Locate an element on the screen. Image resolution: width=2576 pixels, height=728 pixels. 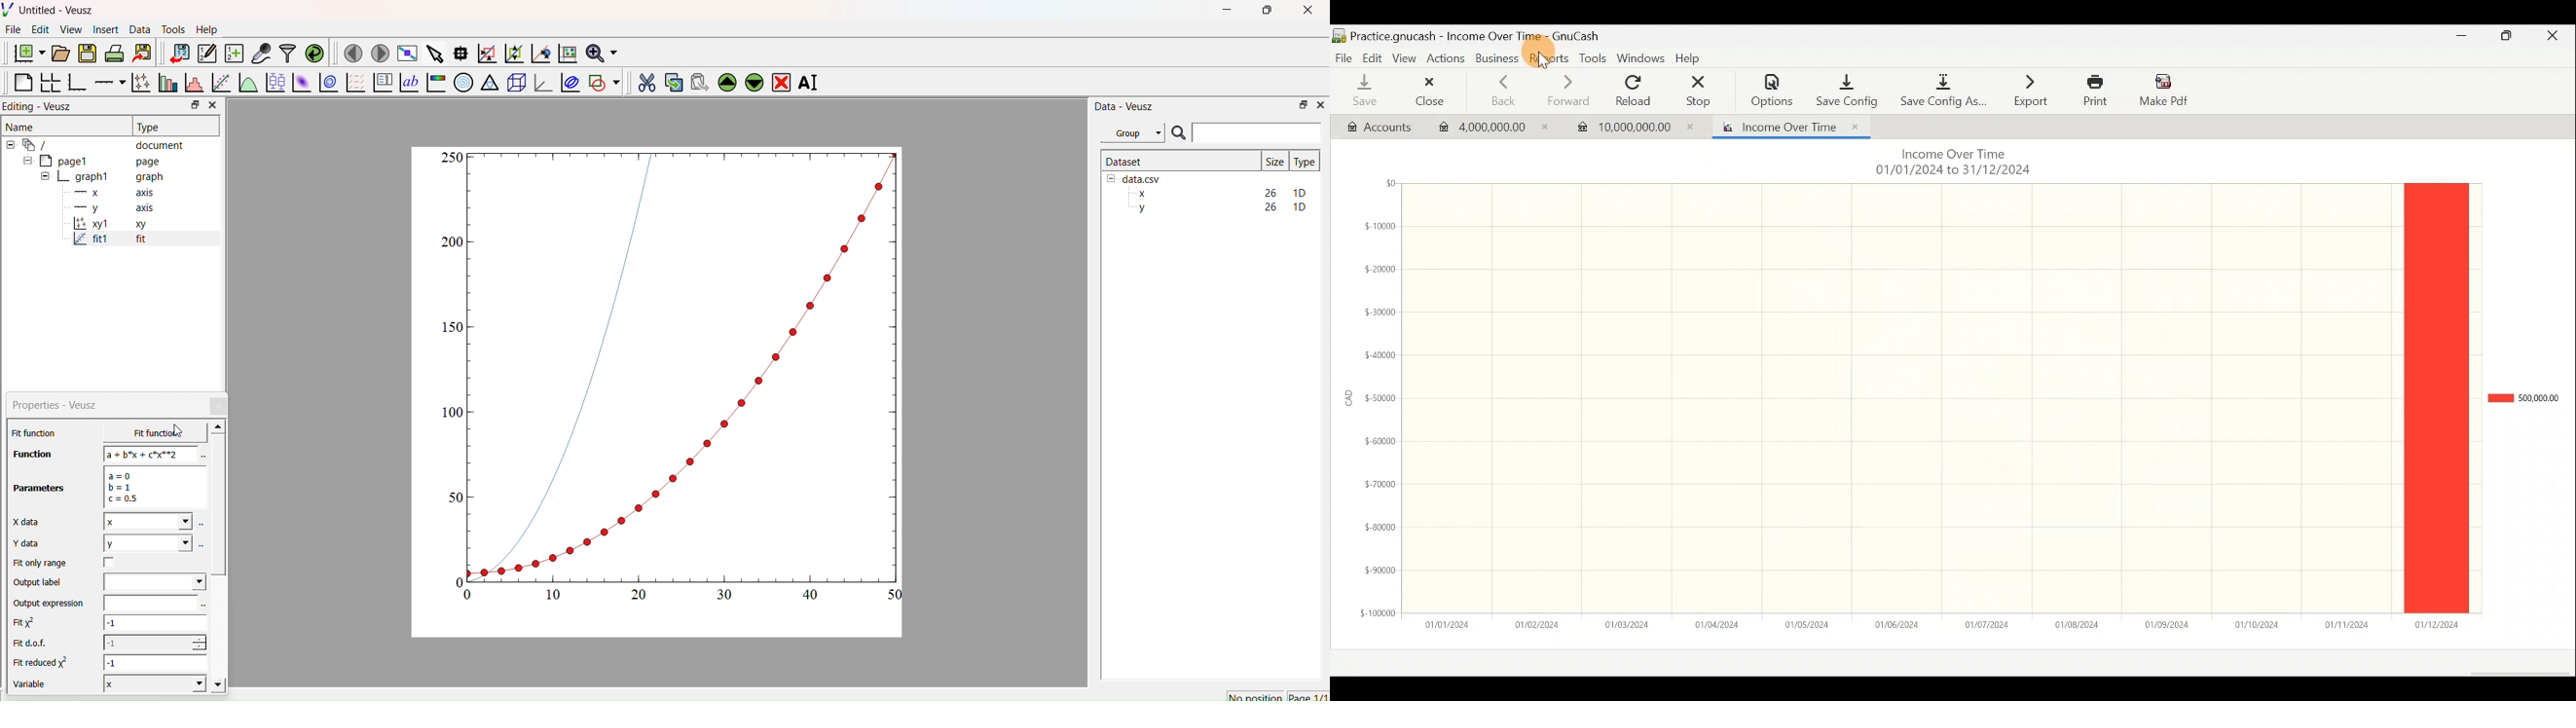
Print is located at coordinates (2093, 91).